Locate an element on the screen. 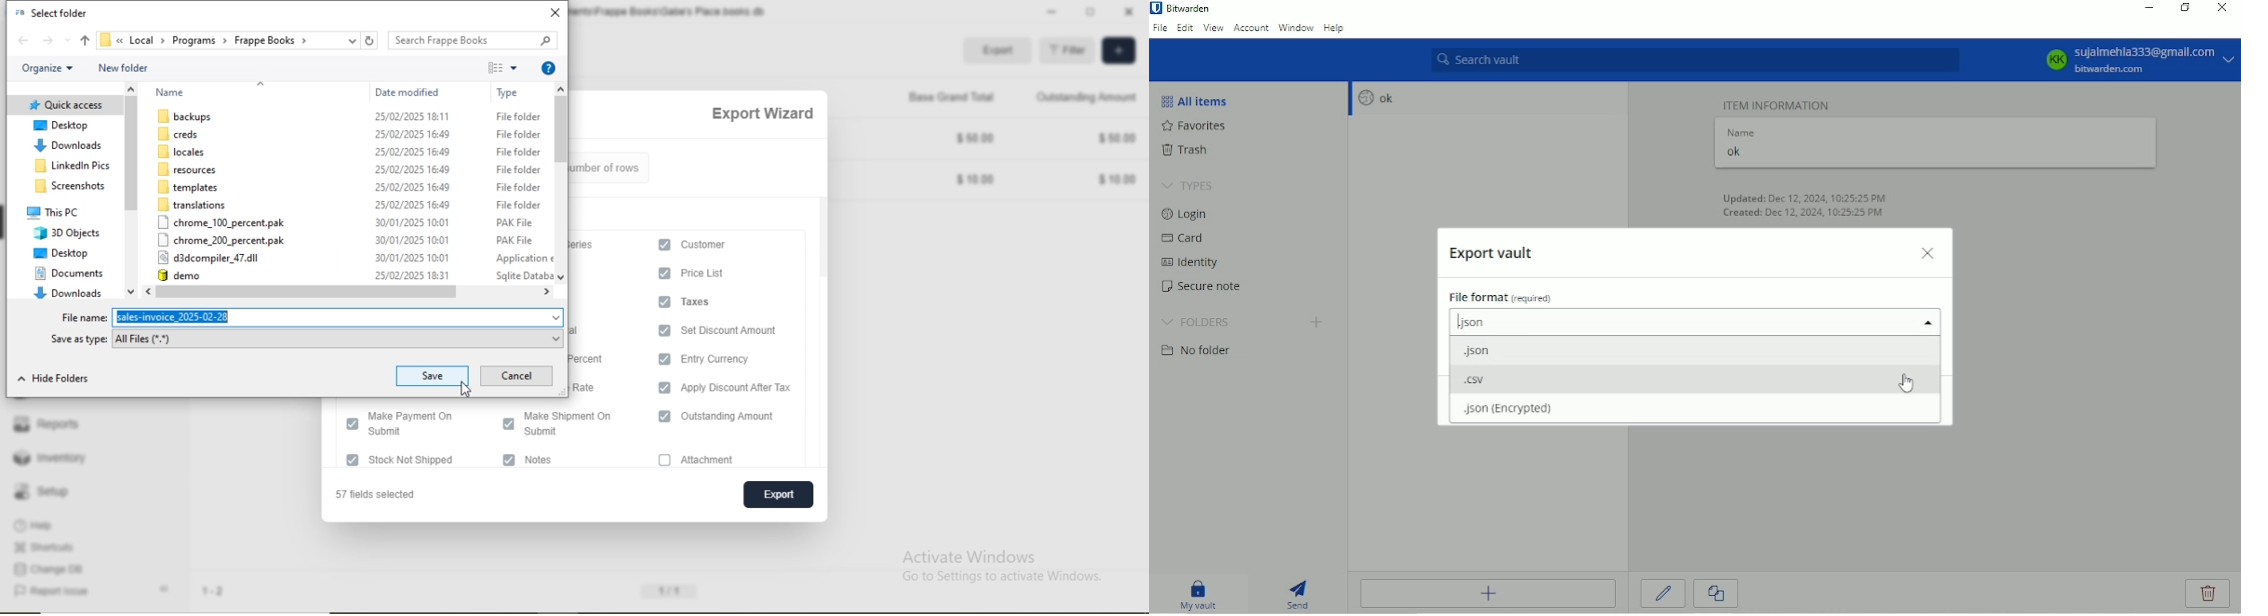  Base Grand Total is located at coordinates (944, 96).